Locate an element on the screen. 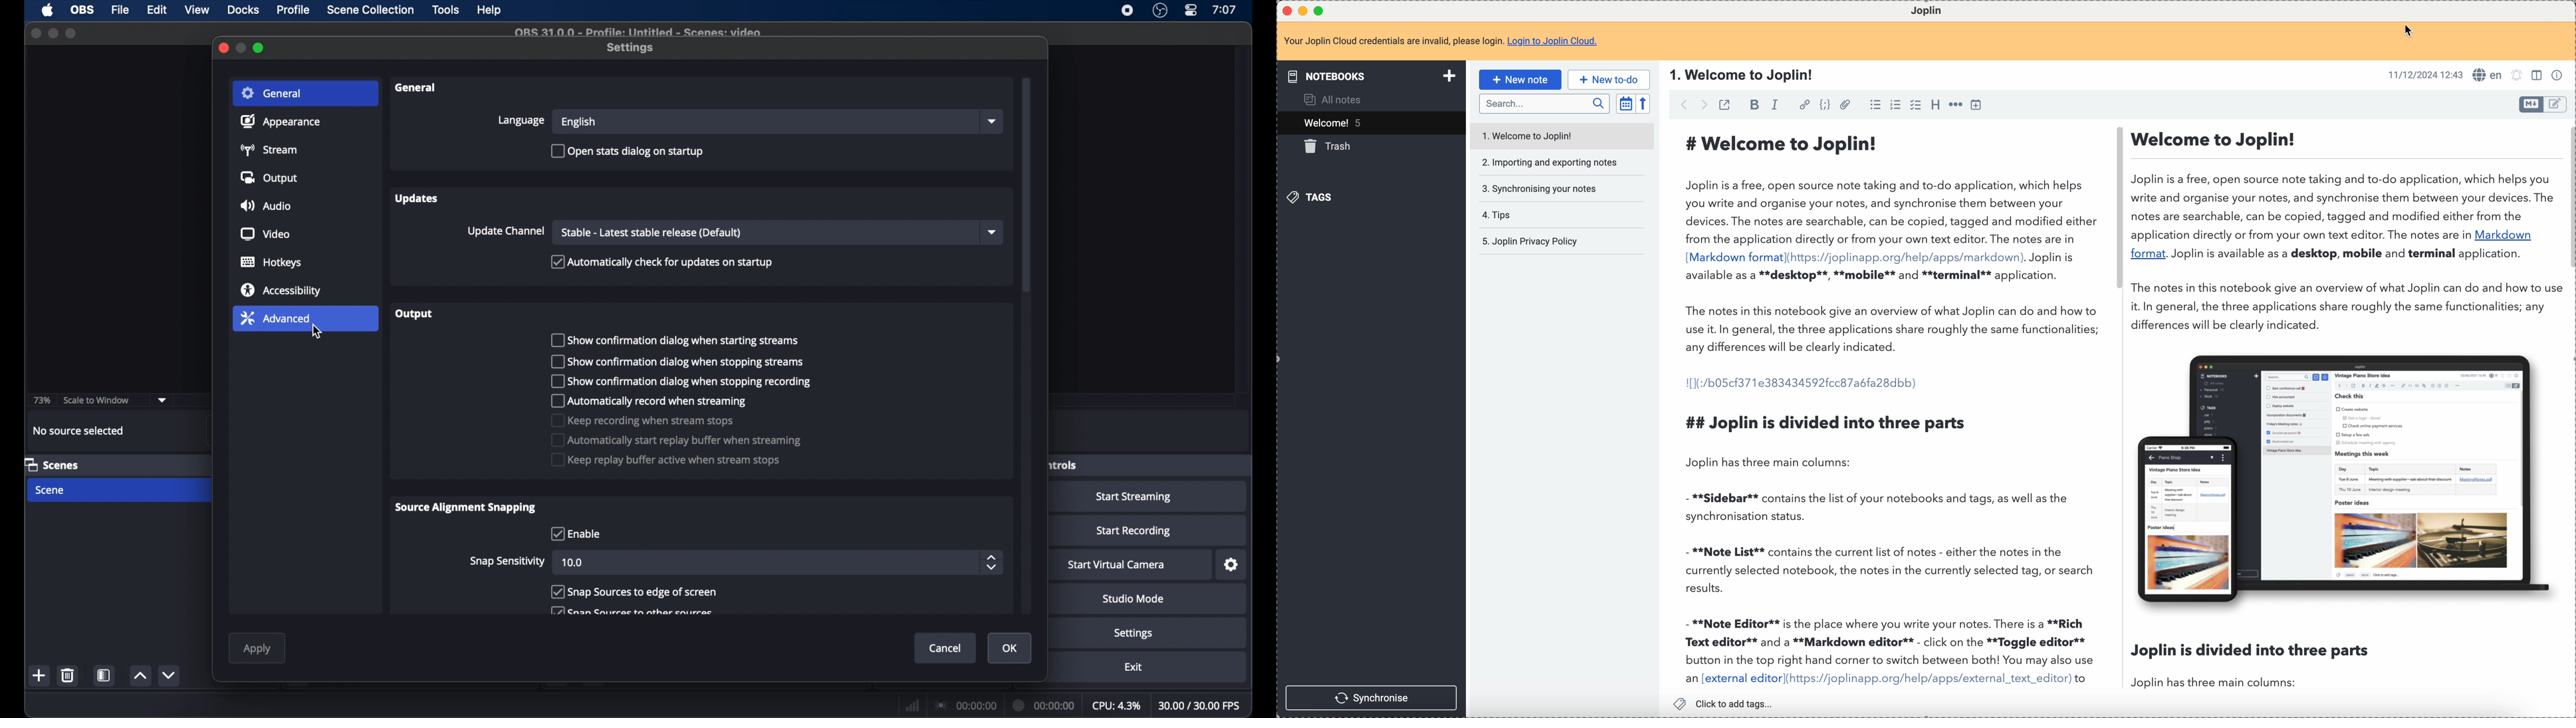 The width and height of the screenshot is (2576, 728). search bar is located at coordinates (1544, 104).